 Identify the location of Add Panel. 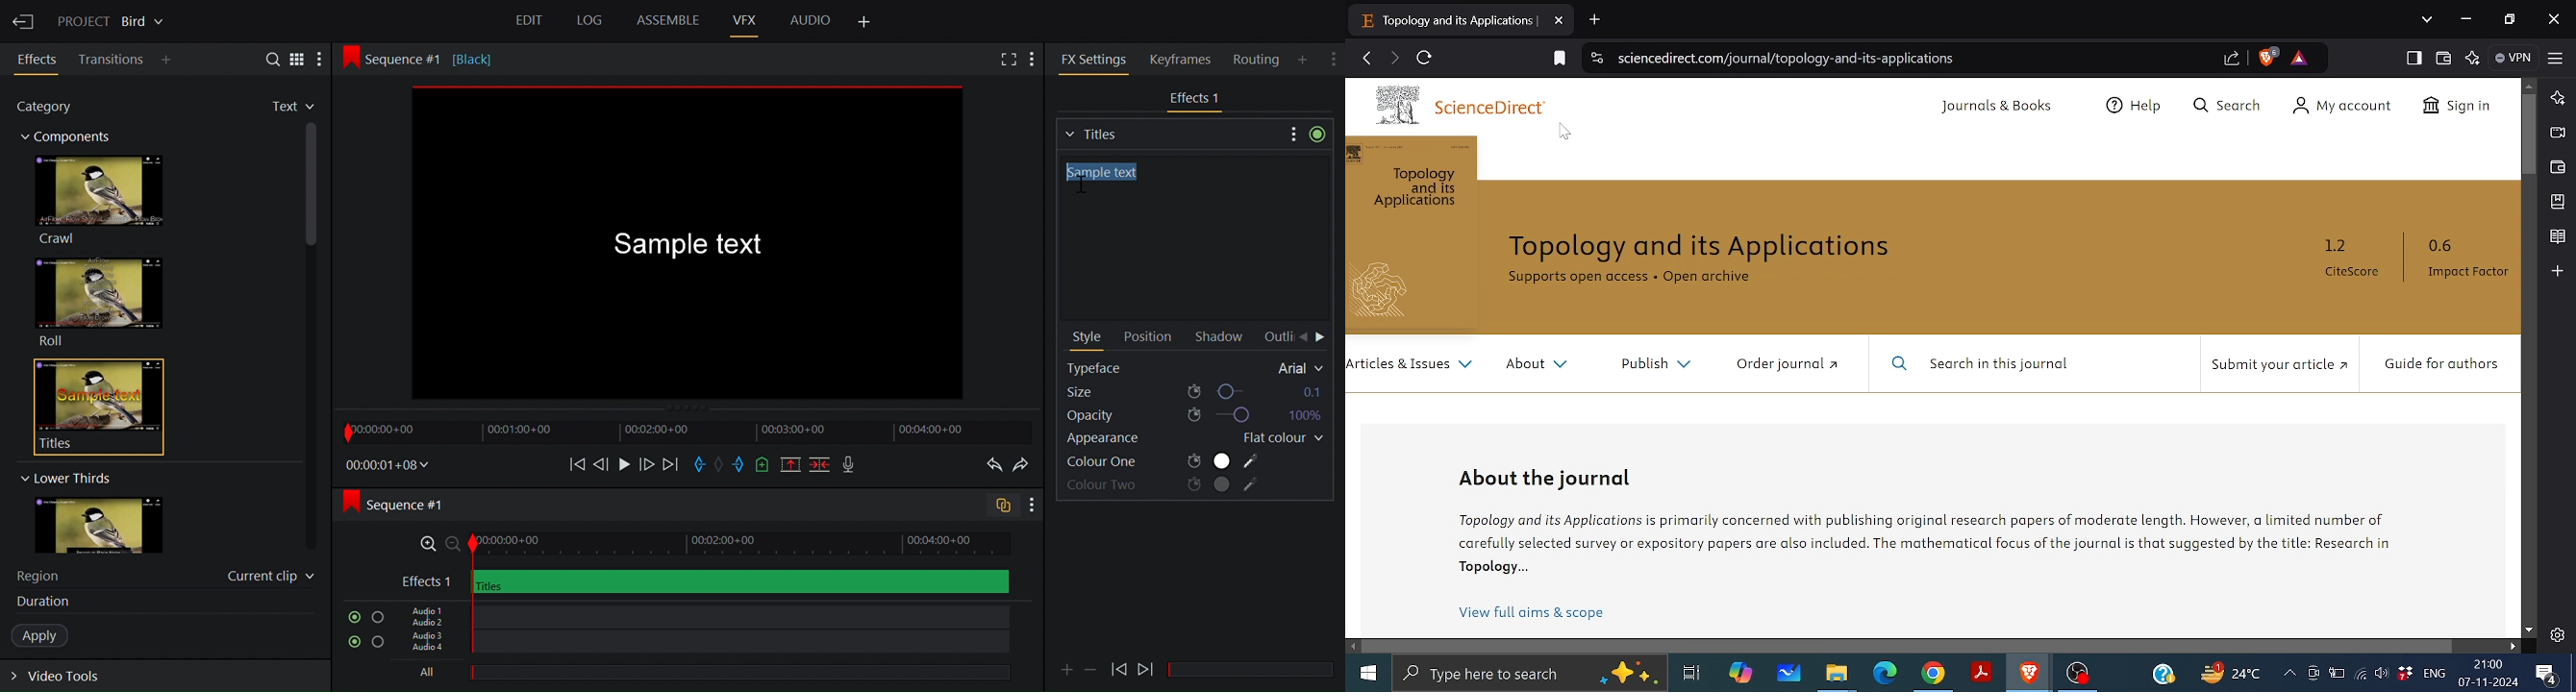
(1036, 57).